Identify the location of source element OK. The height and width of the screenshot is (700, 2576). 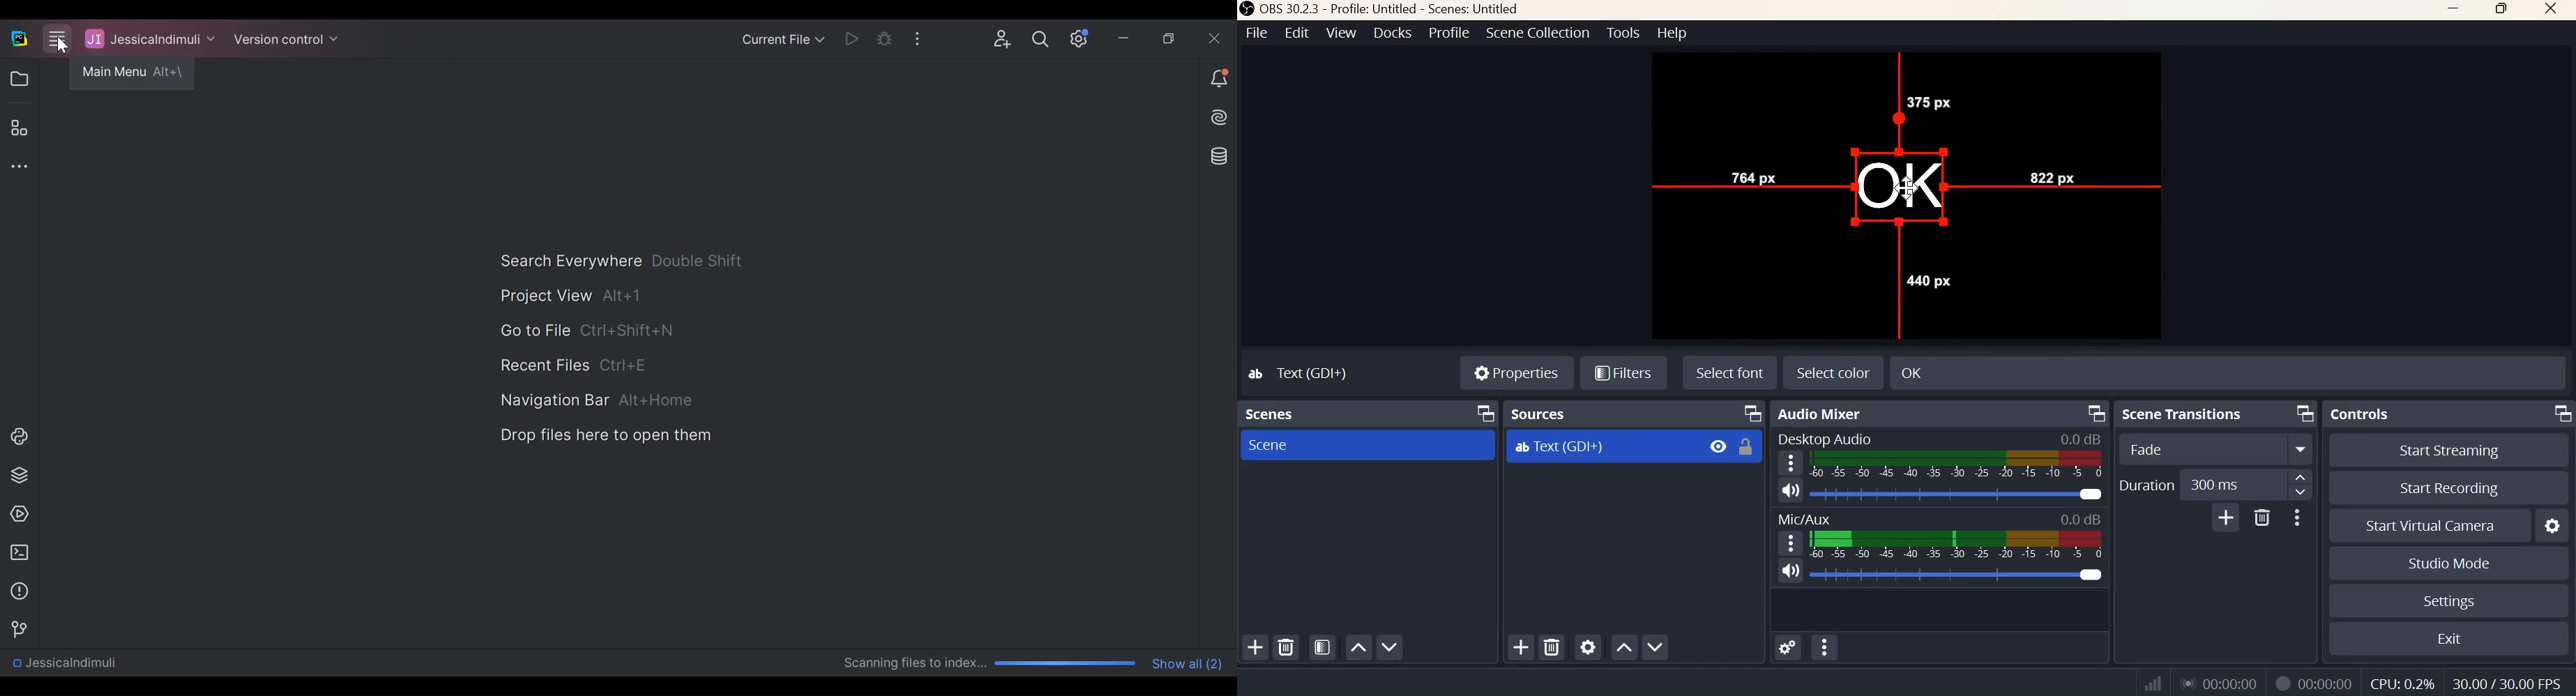
(1897, 188).